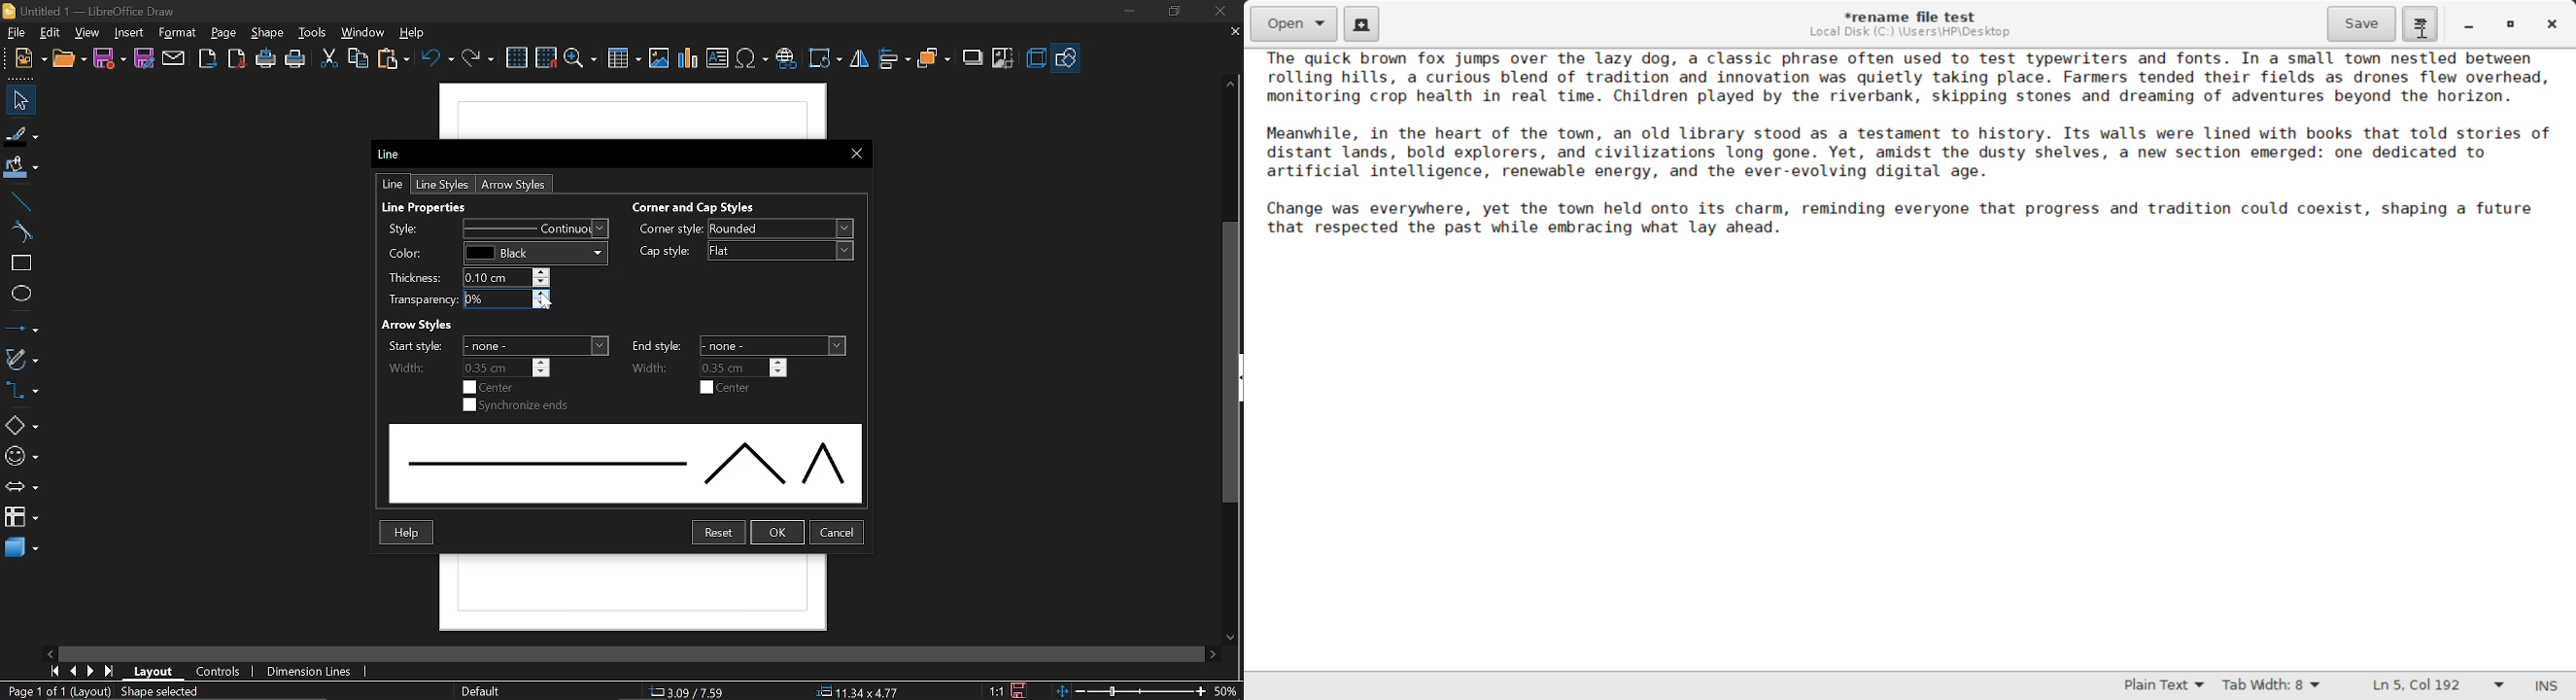 This screenshot has width=2576, height=700. What do you see at coordinates (438, 61) in the screenshot?
I see `undo` at bounding box center [438, 61].